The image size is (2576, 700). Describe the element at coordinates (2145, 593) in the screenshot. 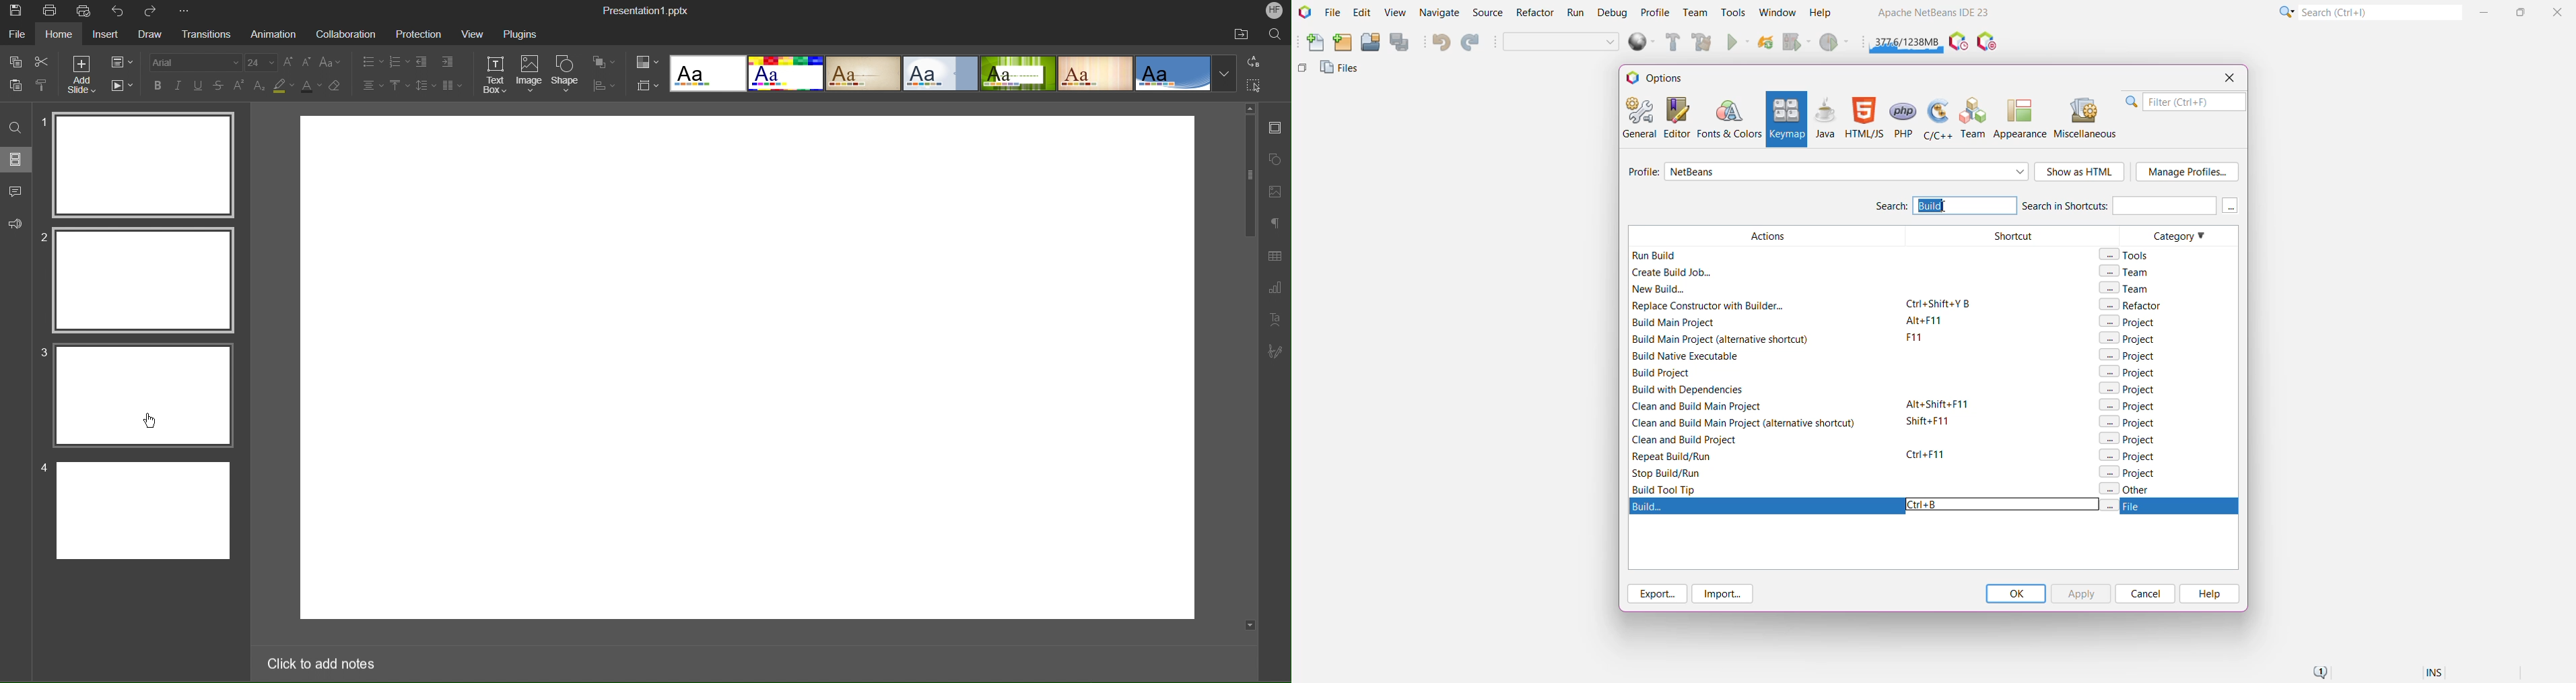

I see `Cancel` at that location.